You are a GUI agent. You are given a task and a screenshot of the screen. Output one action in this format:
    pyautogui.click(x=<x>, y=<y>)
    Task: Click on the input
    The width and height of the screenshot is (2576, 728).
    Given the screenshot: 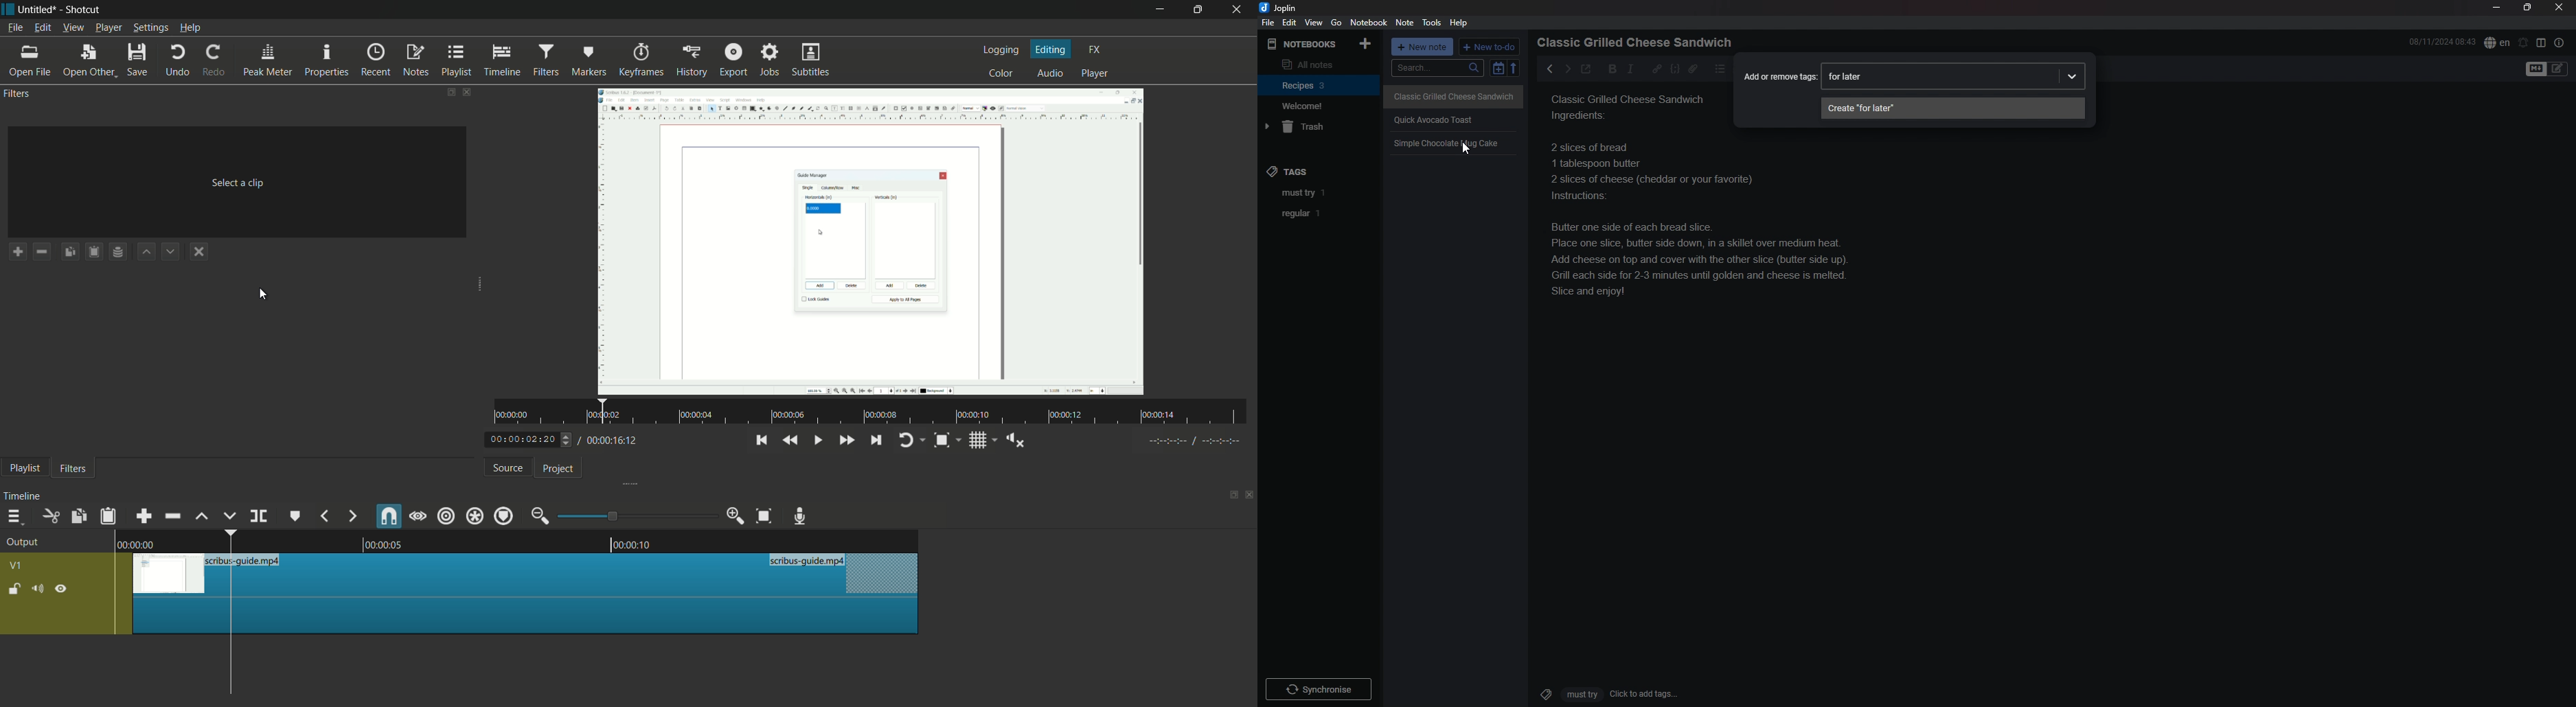 What is the action you would take?
    pyautogui.click(x=1851, y=76)
    